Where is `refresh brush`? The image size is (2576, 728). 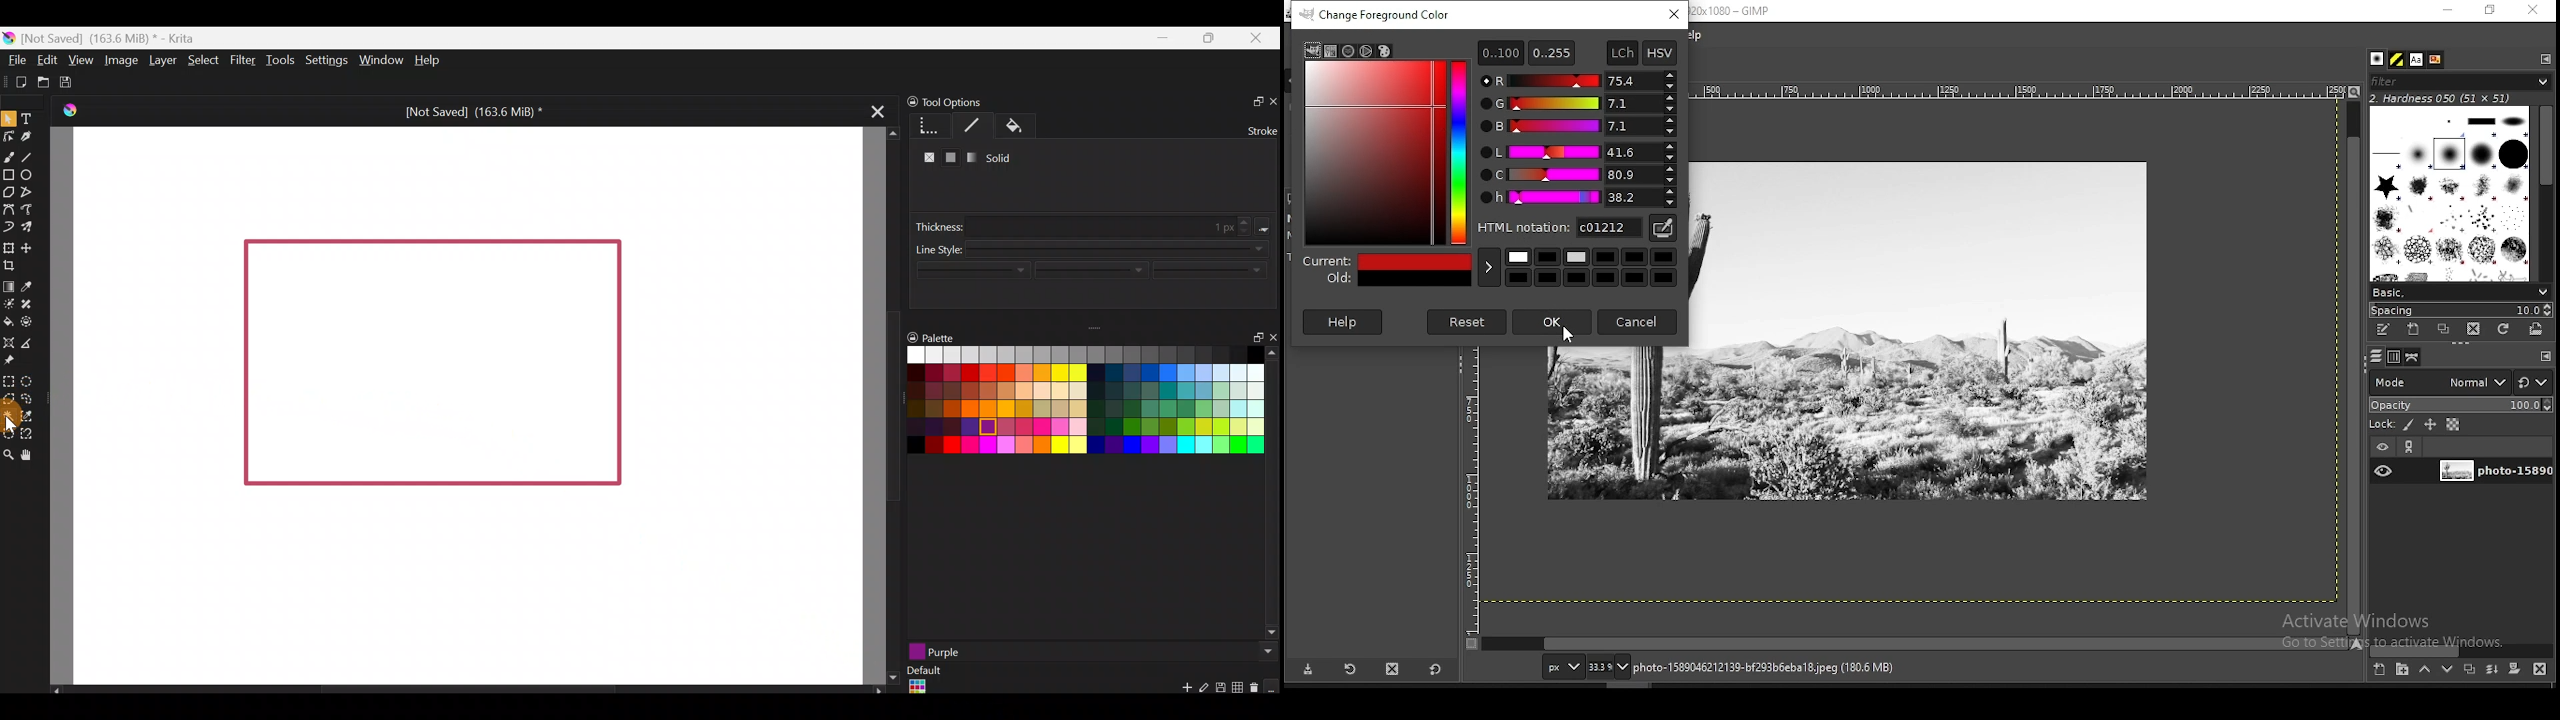 refresh brush is located at coordinates (2503, 329).